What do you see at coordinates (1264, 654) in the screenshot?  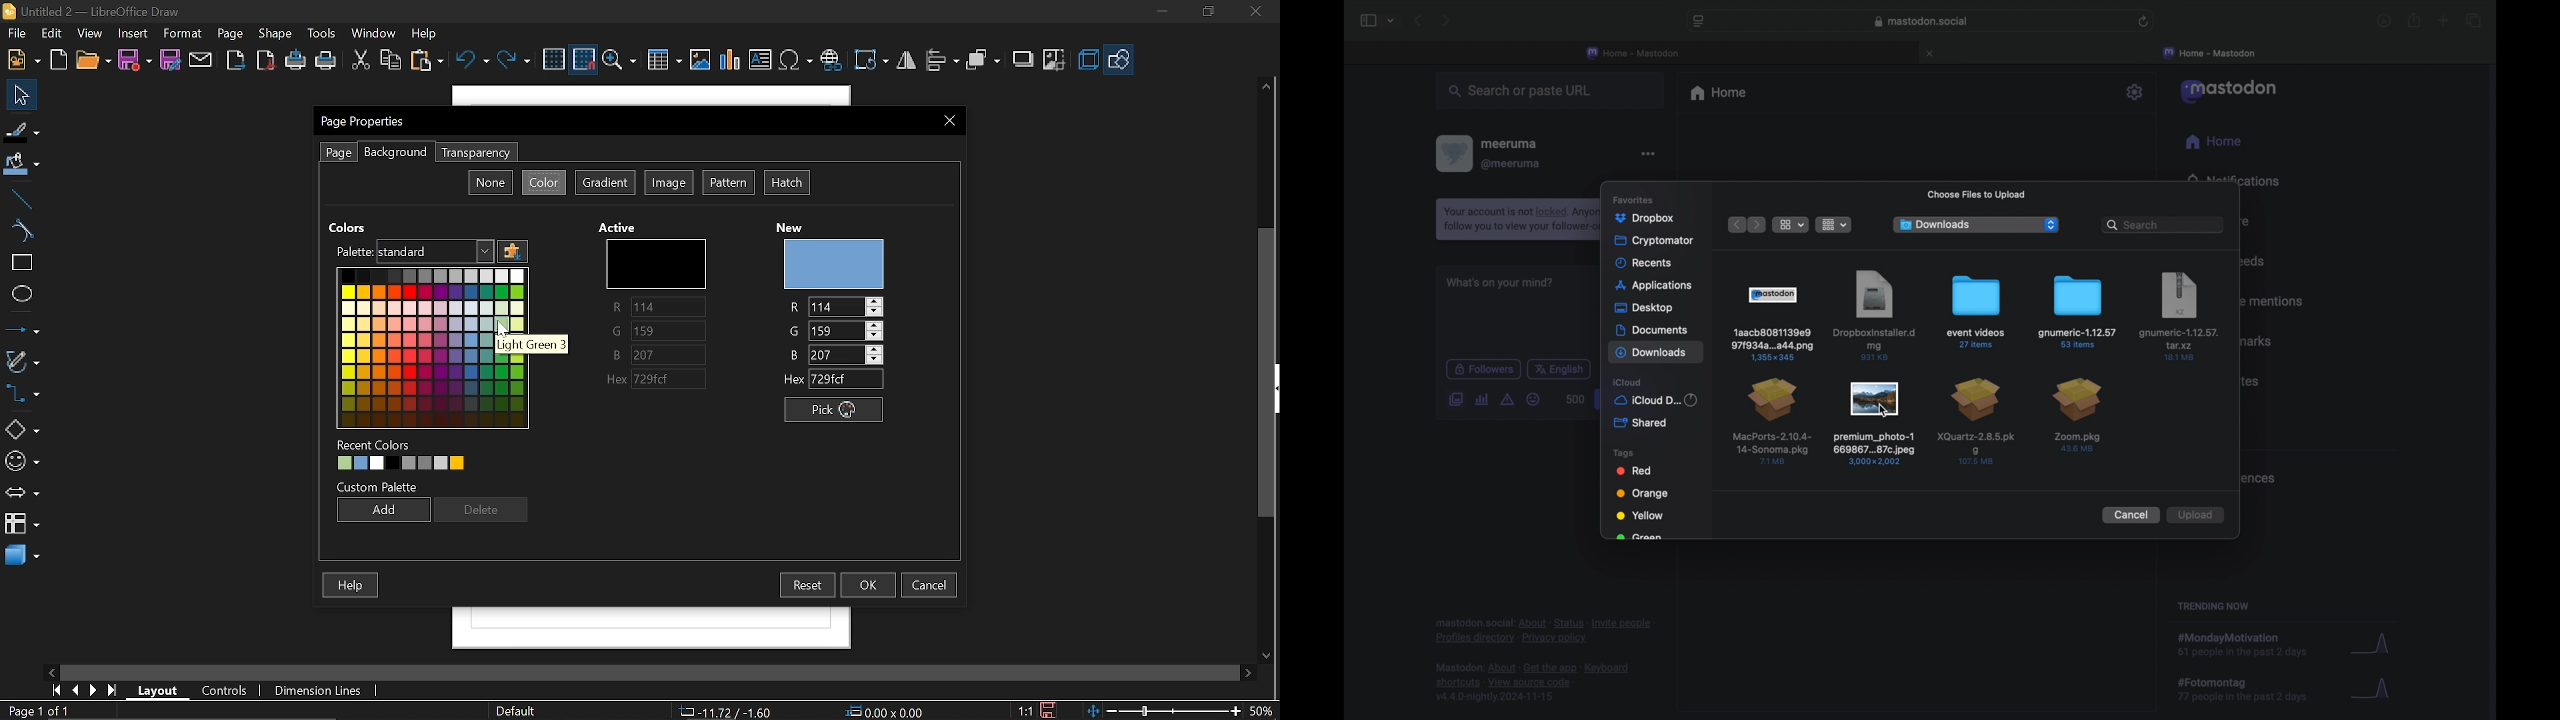 I see `MOve down` at bounding box center [1264, 654].